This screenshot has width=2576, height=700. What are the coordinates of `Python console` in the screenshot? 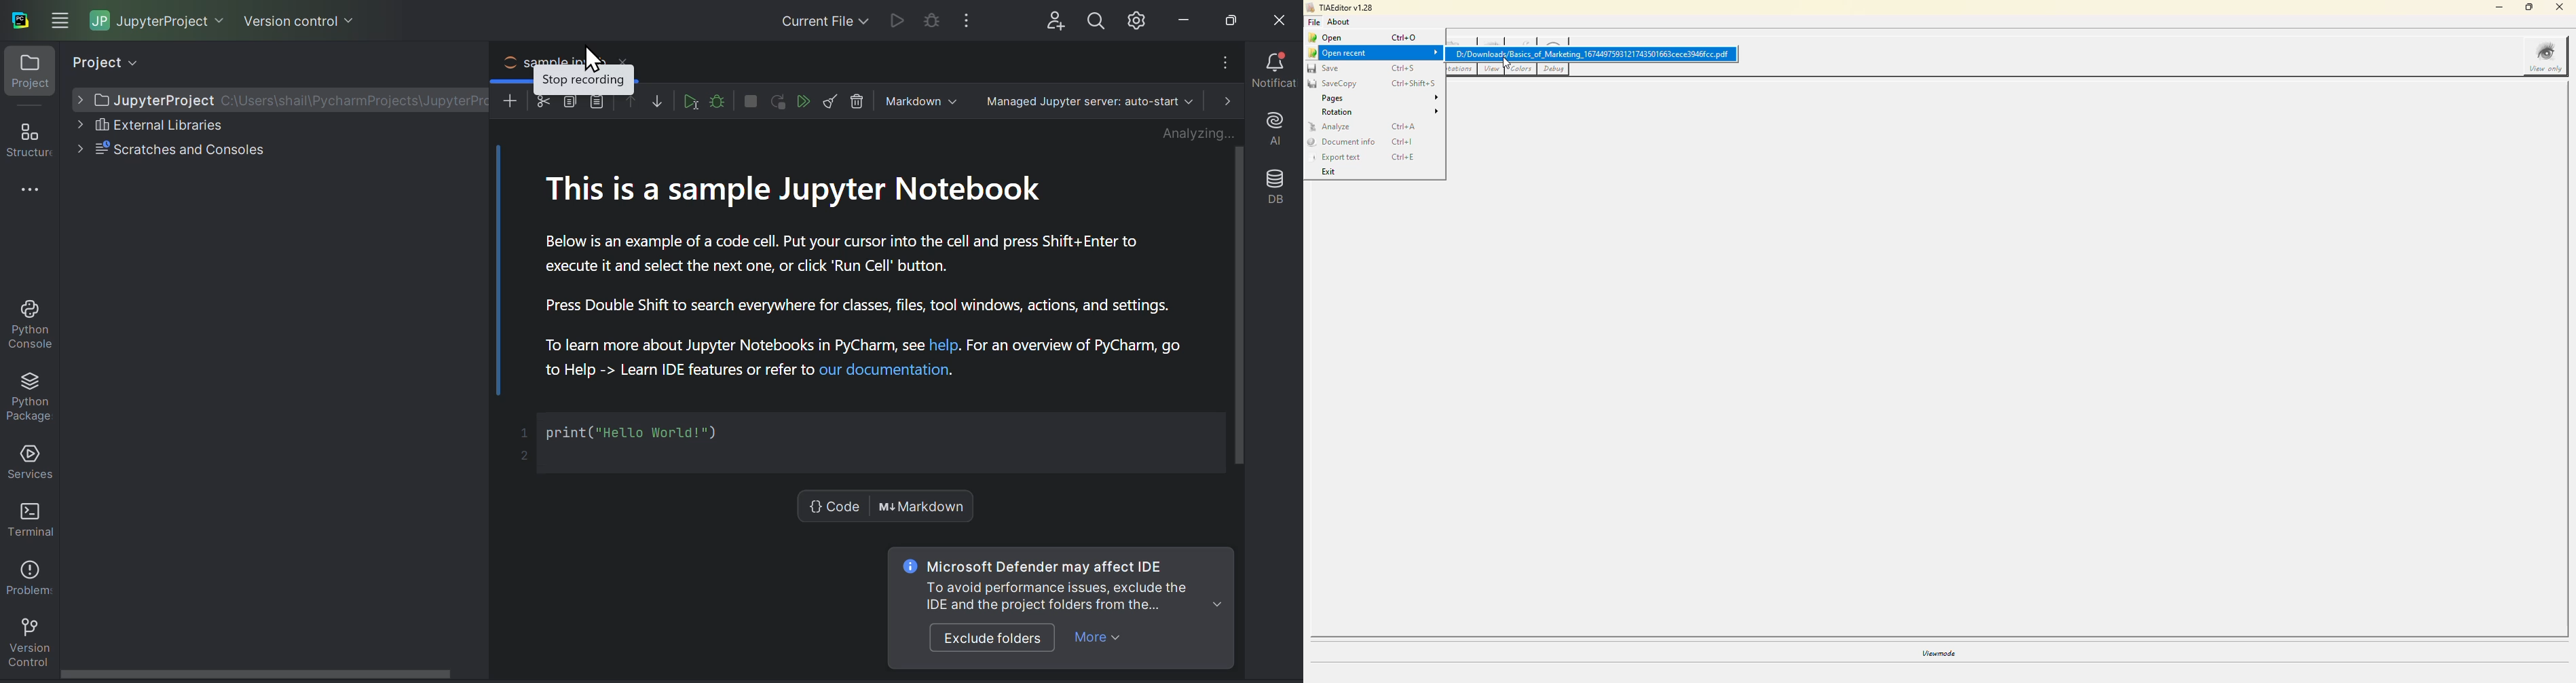 It's located at (29, 323).